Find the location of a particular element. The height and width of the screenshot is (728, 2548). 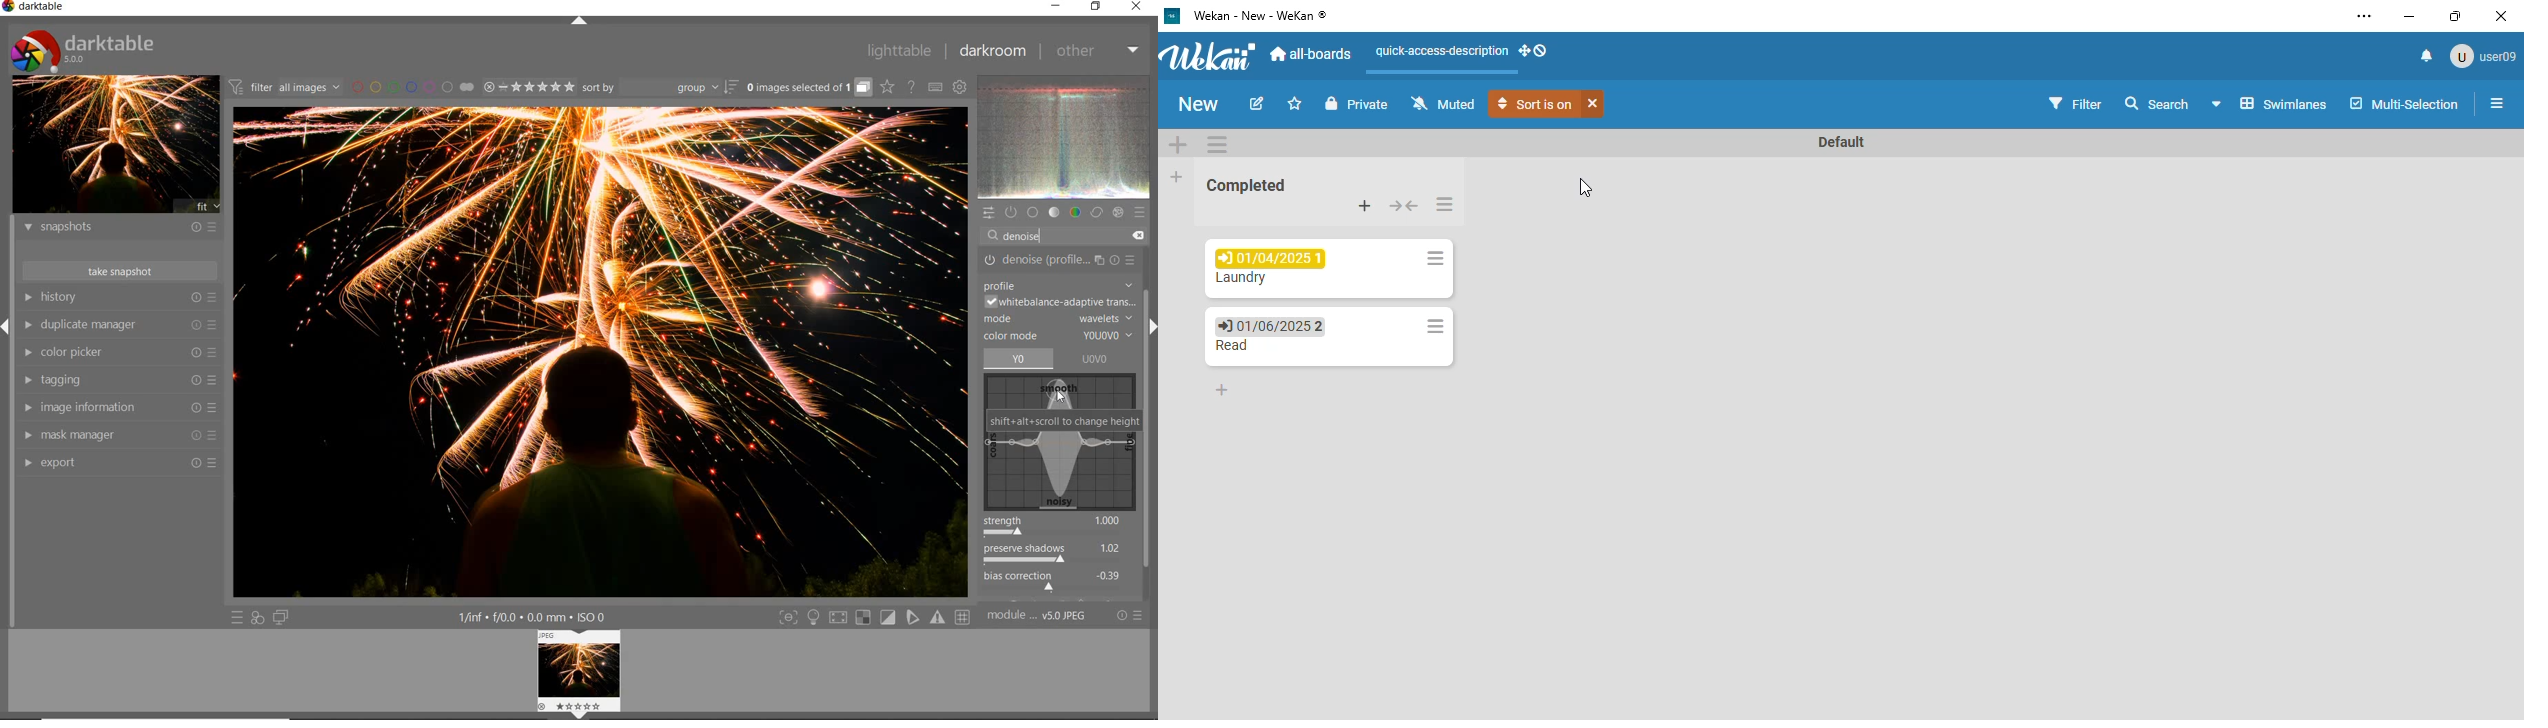

quick-access-description is located at coordinates (1442, 51).